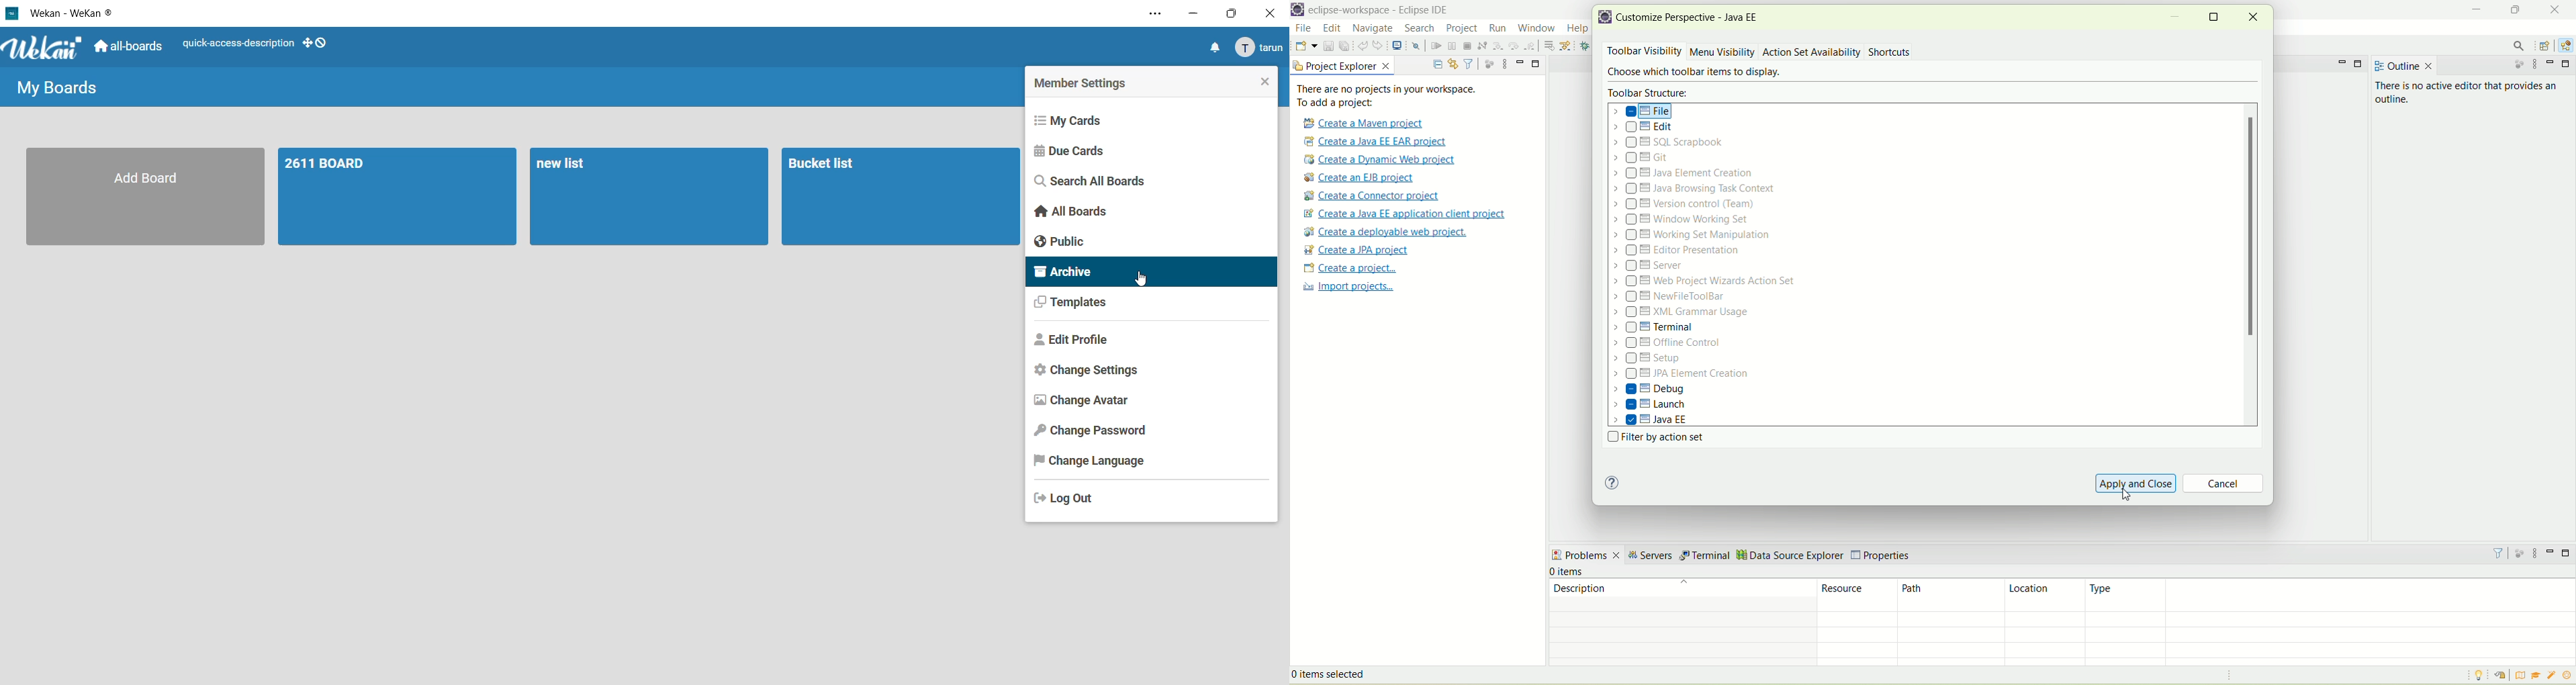  I want to click on samples, so click(2553, 676).